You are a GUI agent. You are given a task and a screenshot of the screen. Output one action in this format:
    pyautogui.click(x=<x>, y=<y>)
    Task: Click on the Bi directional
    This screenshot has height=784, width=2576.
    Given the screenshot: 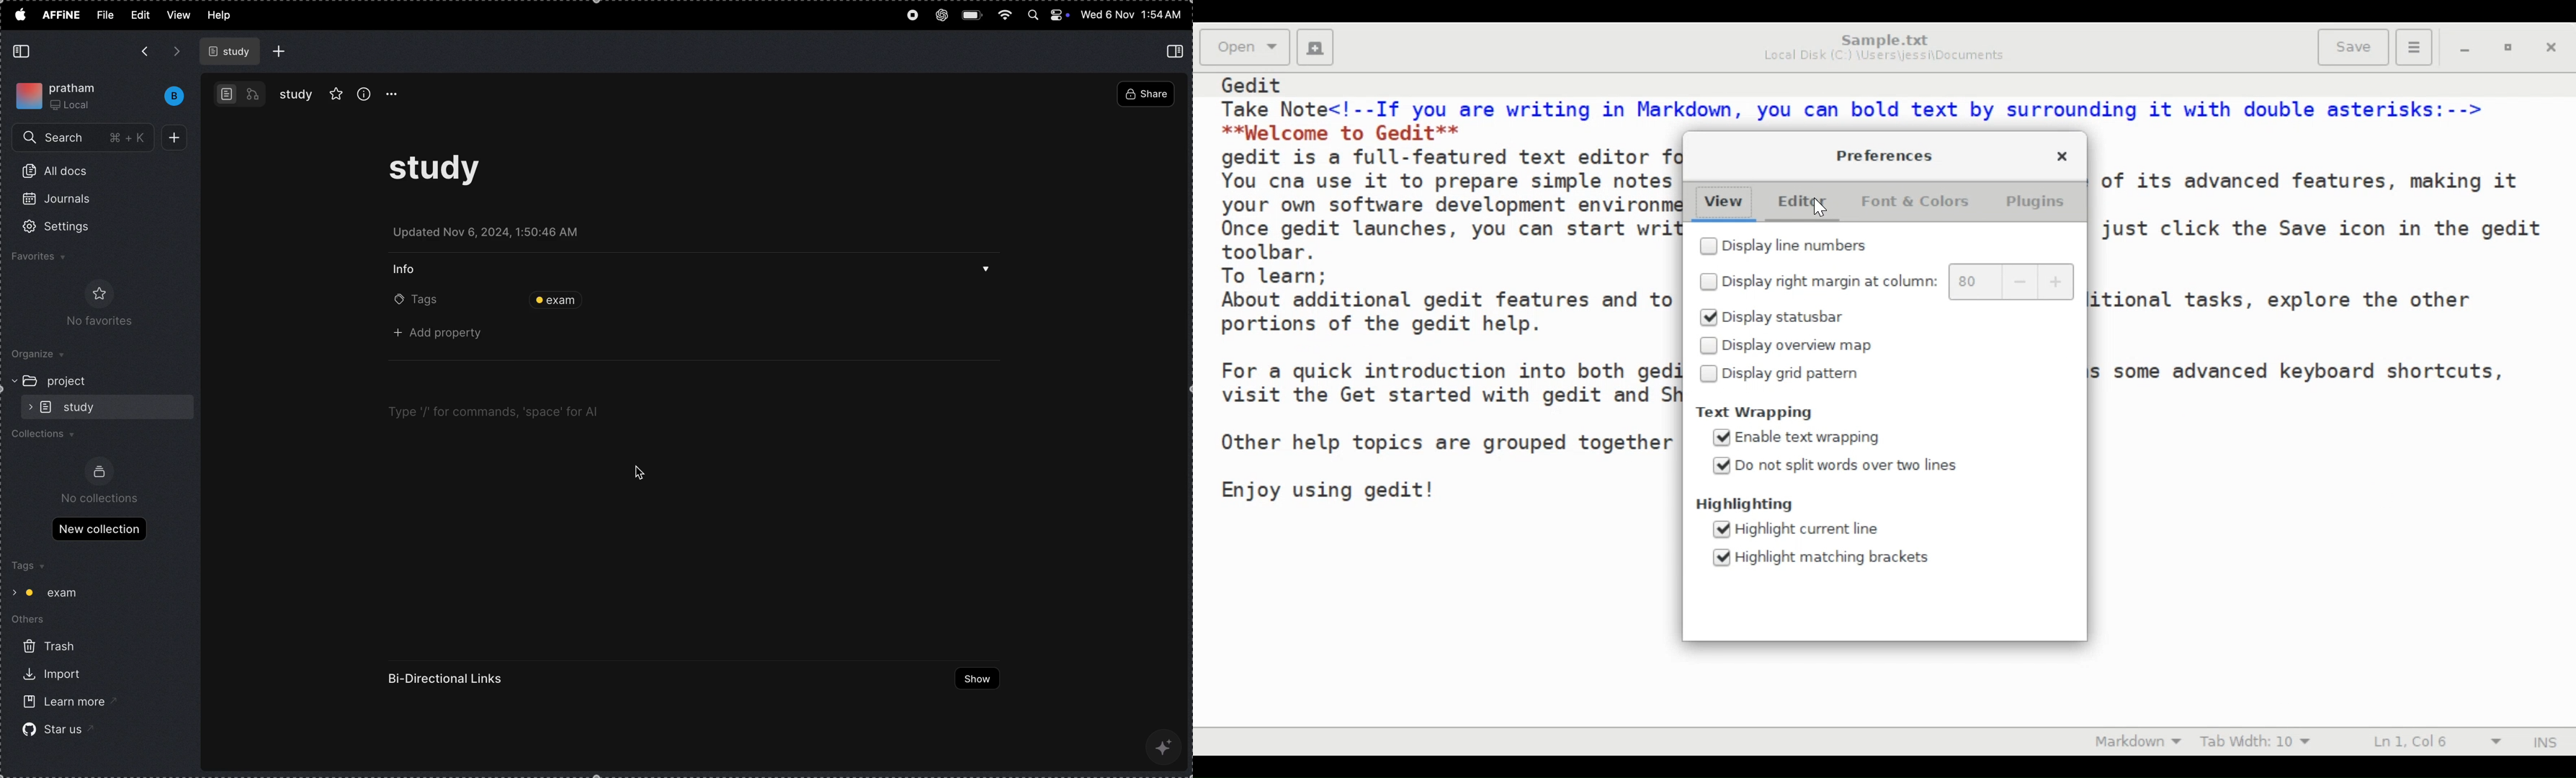 What is the action you would take?
    pyautogui.click(x=448, y=679)
    